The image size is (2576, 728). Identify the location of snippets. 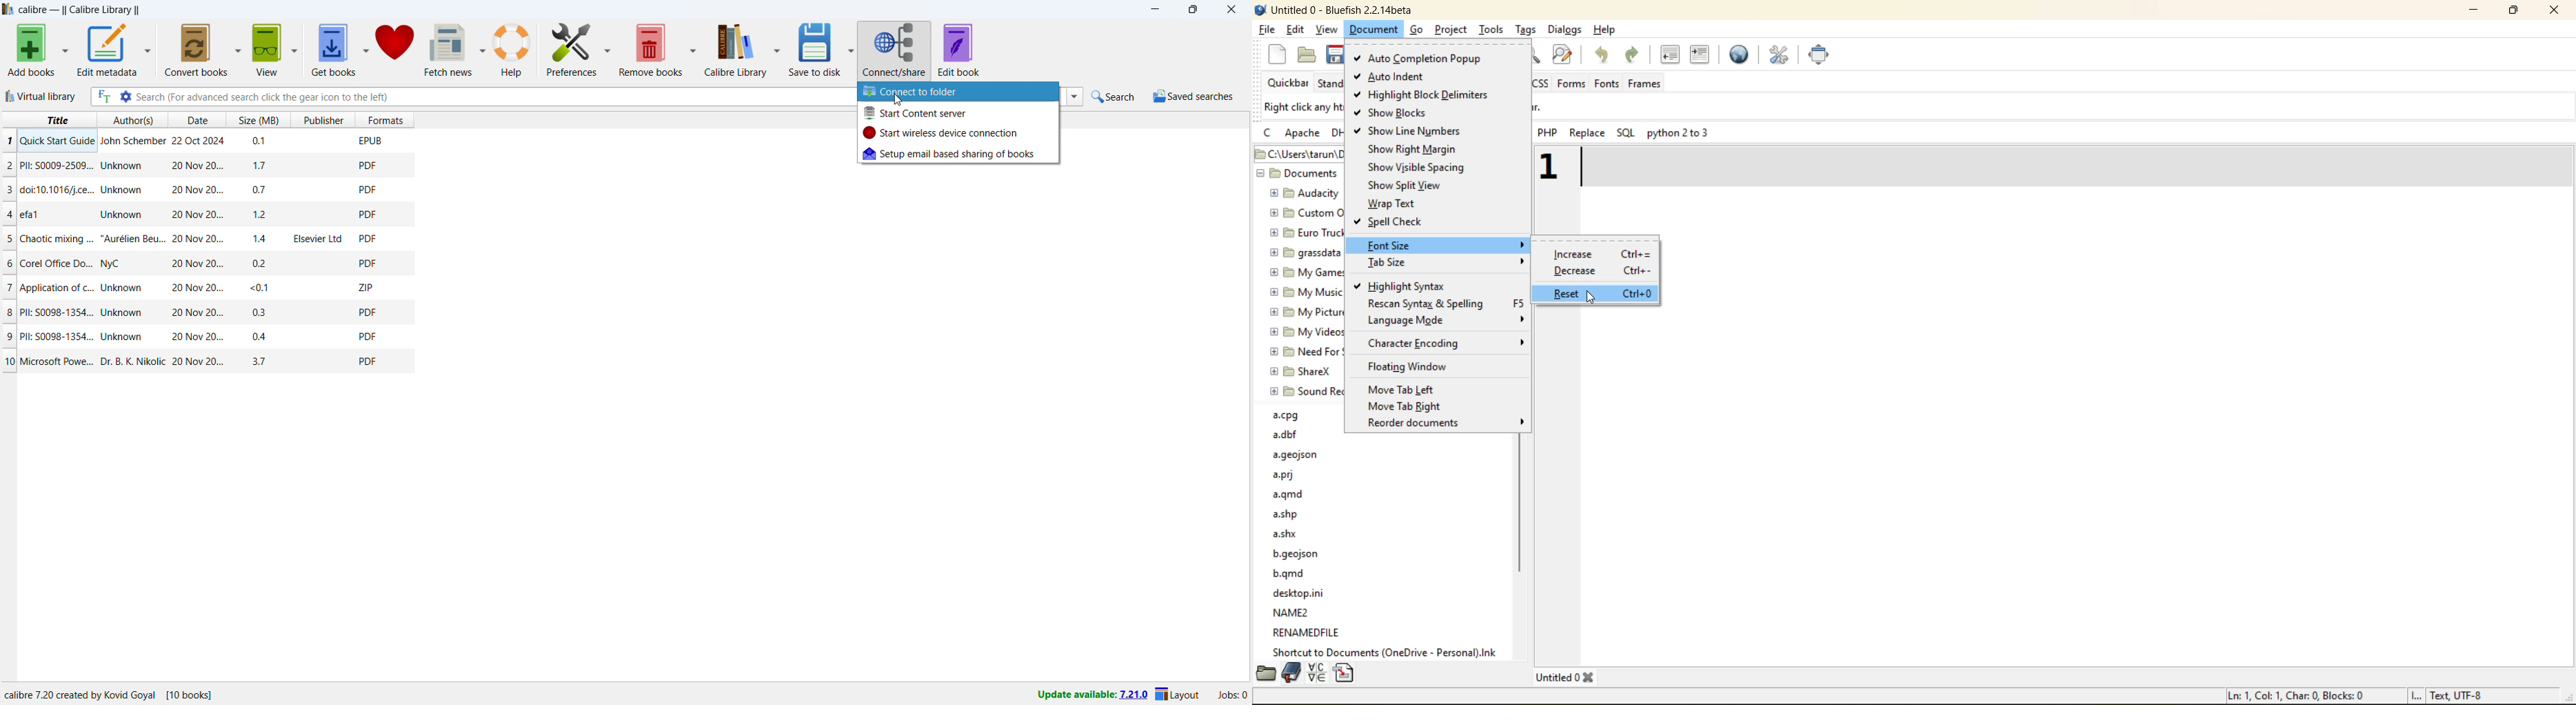
(1345, 673).